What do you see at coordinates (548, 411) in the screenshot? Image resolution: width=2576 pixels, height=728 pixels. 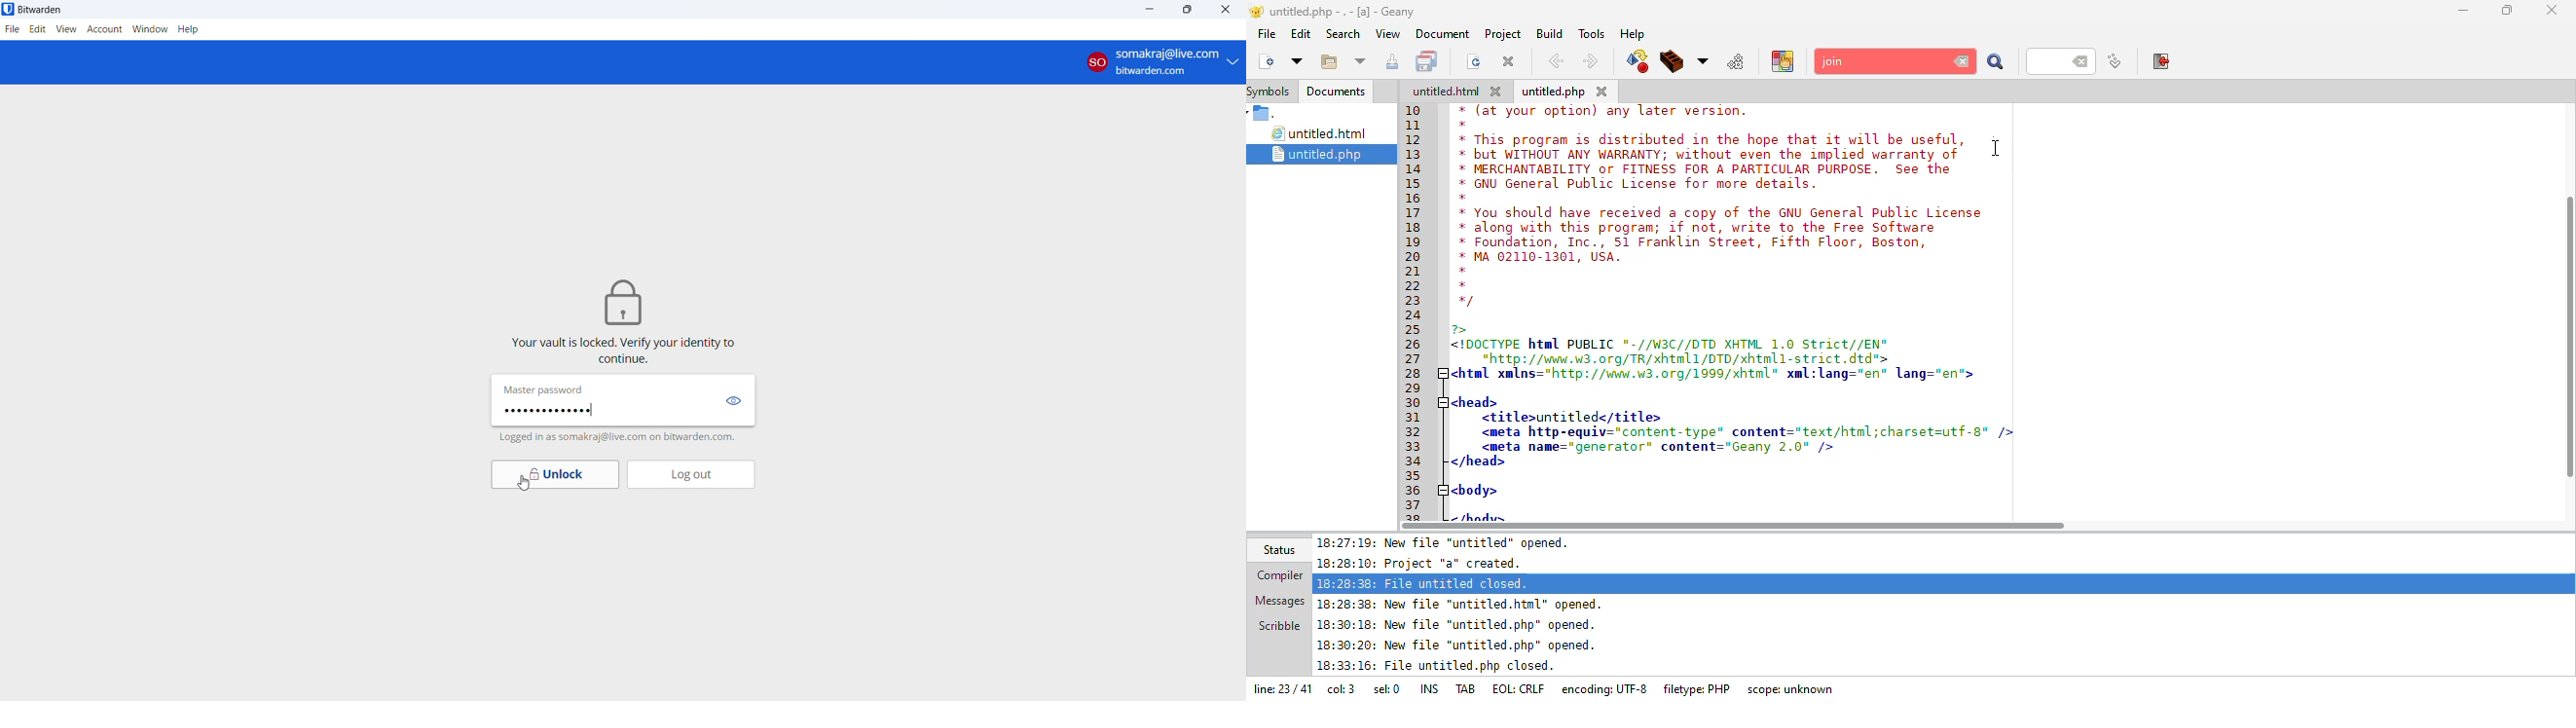 I see `password typed in` at bounding box center [548, 411].